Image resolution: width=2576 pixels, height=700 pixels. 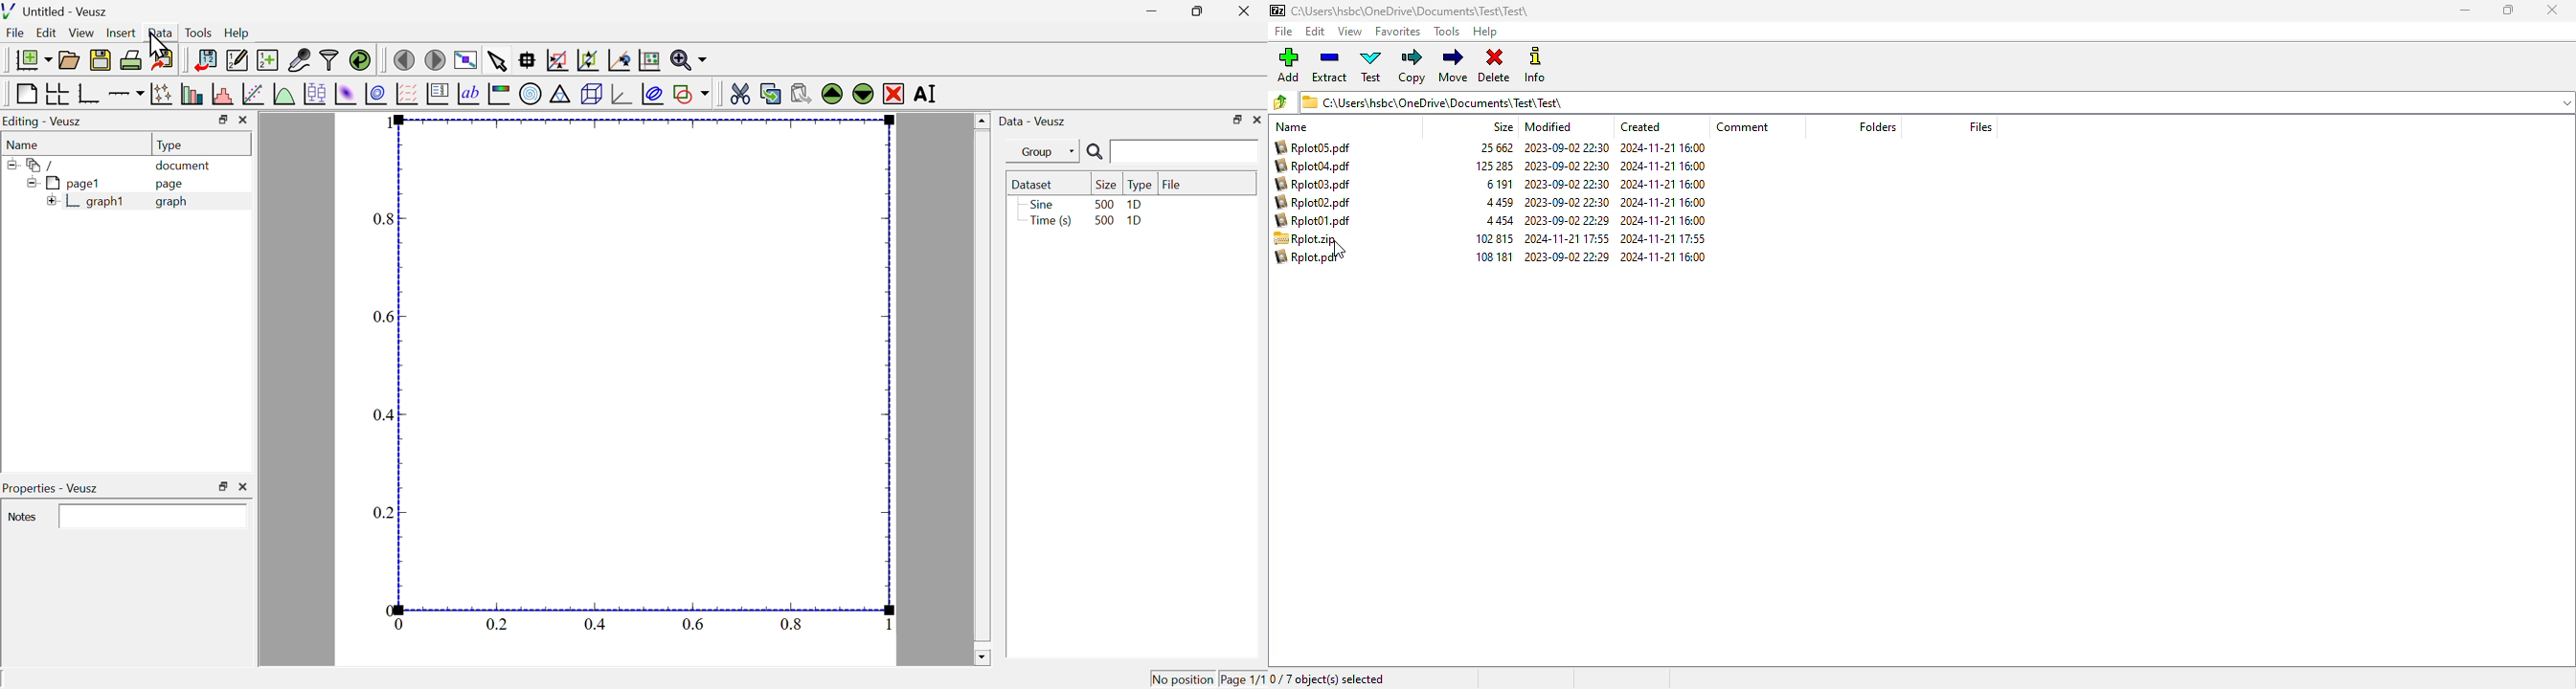 I want to click on edit, so click(x=1316, y=32).